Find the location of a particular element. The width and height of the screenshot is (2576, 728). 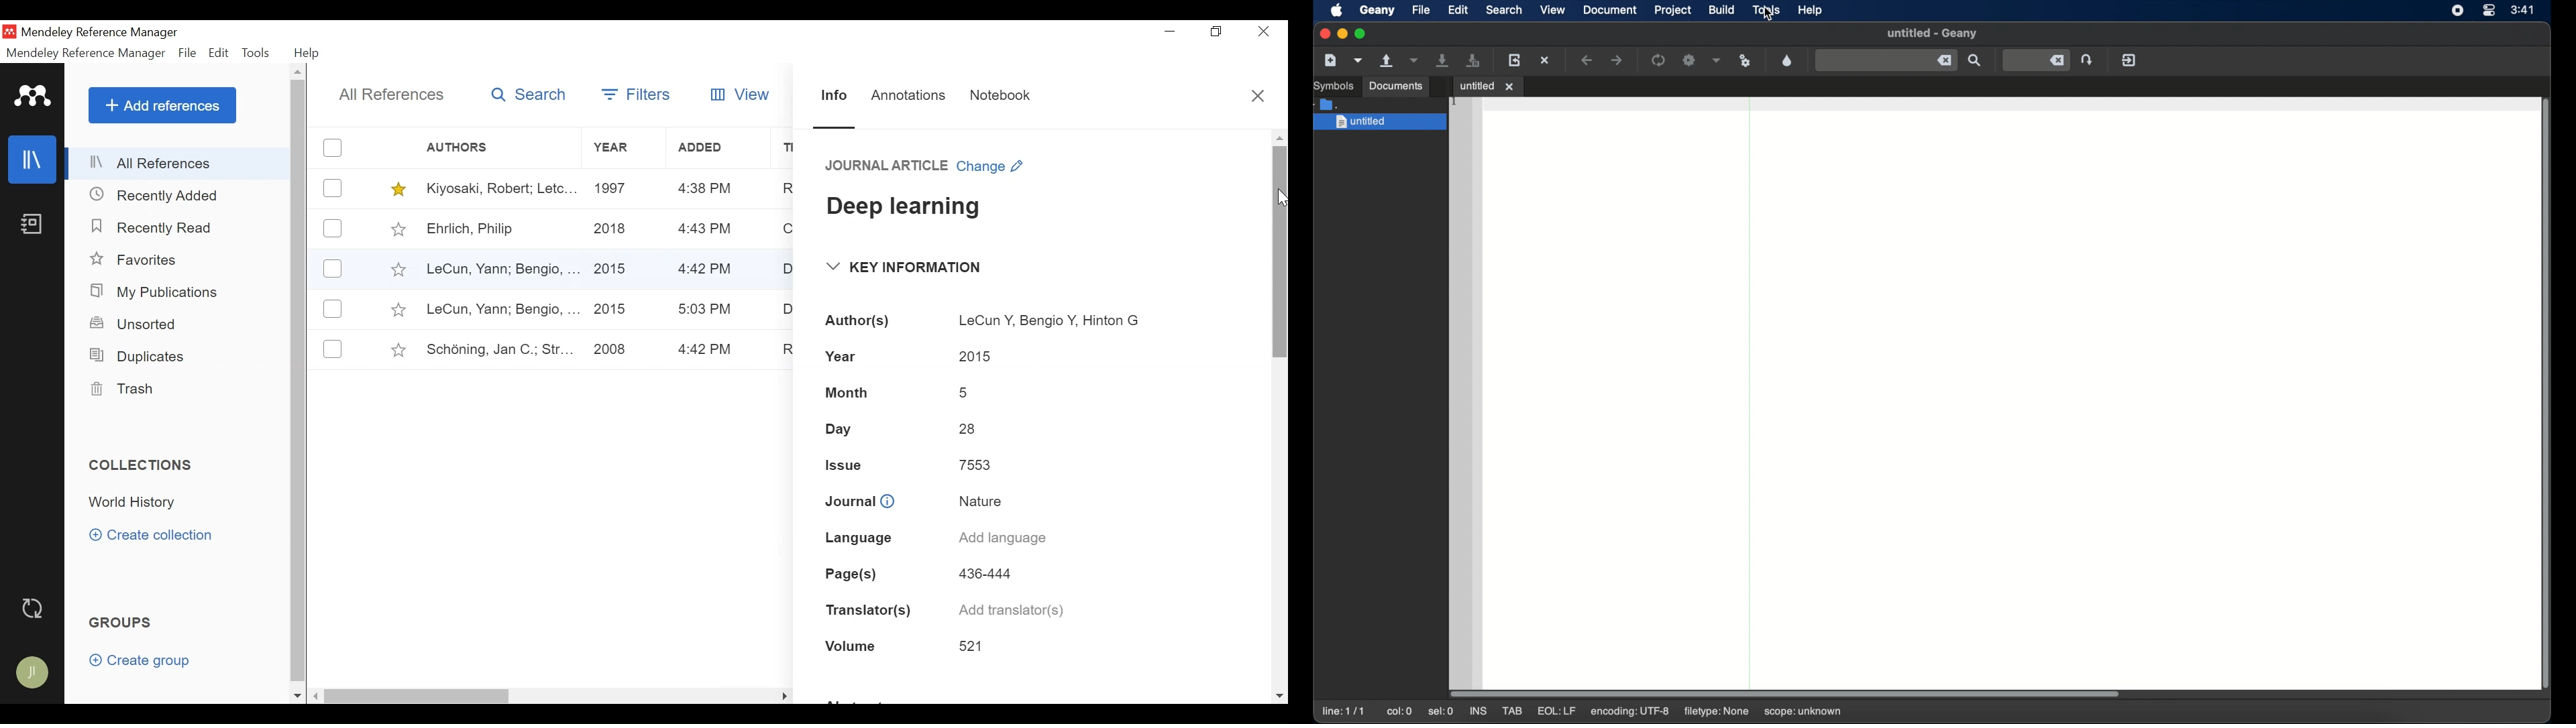

minimize is located at coordinates (1342, 34).